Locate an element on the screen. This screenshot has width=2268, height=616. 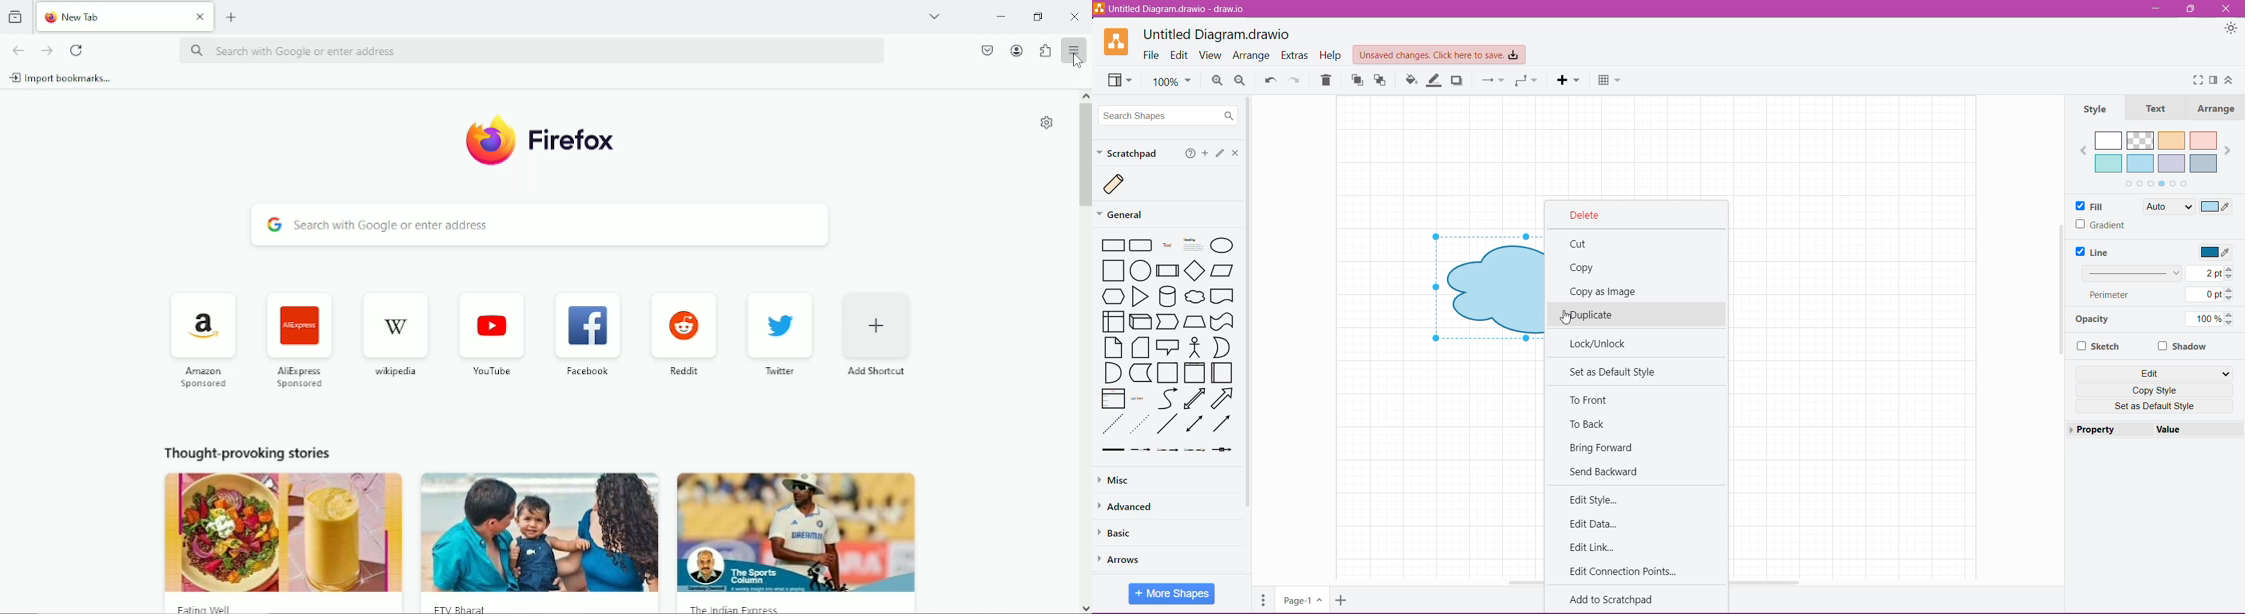
Click or drag and drop shapes is located at coordinates (1221, 154).